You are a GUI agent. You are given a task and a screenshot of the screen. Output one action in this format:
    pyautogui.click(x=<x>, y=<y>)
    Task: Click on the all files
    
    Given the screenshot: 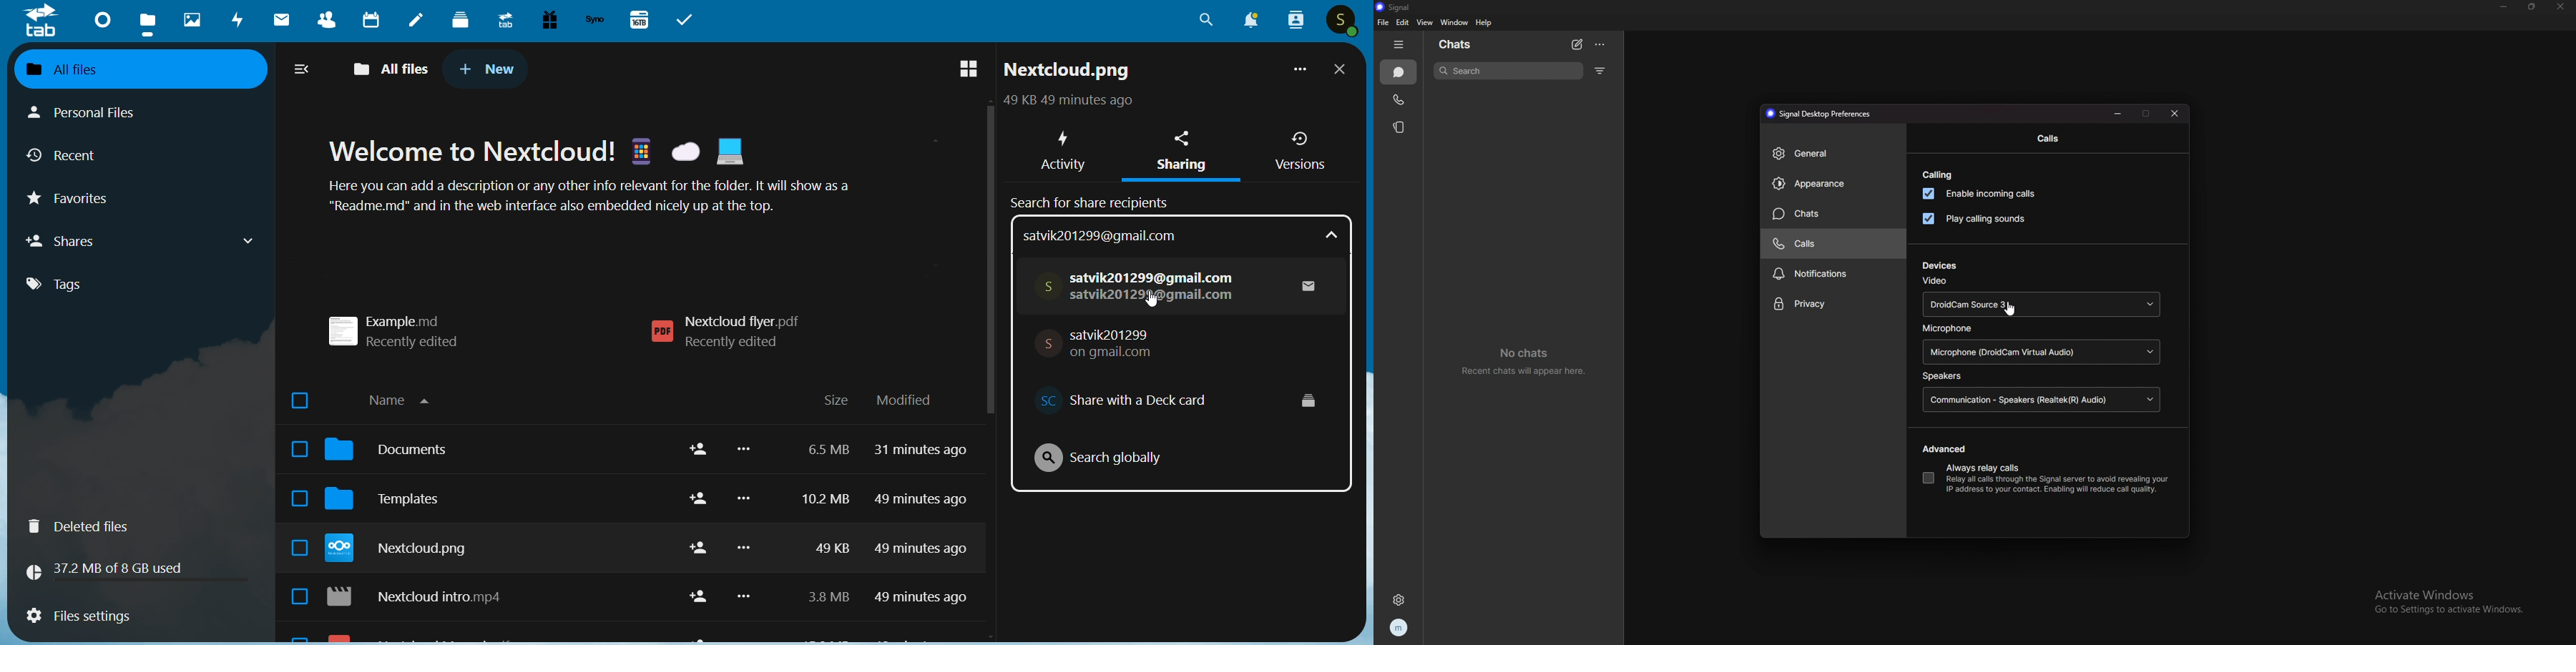 What is the action you would take?
    pyautogui.click(x=128, y=68)
    